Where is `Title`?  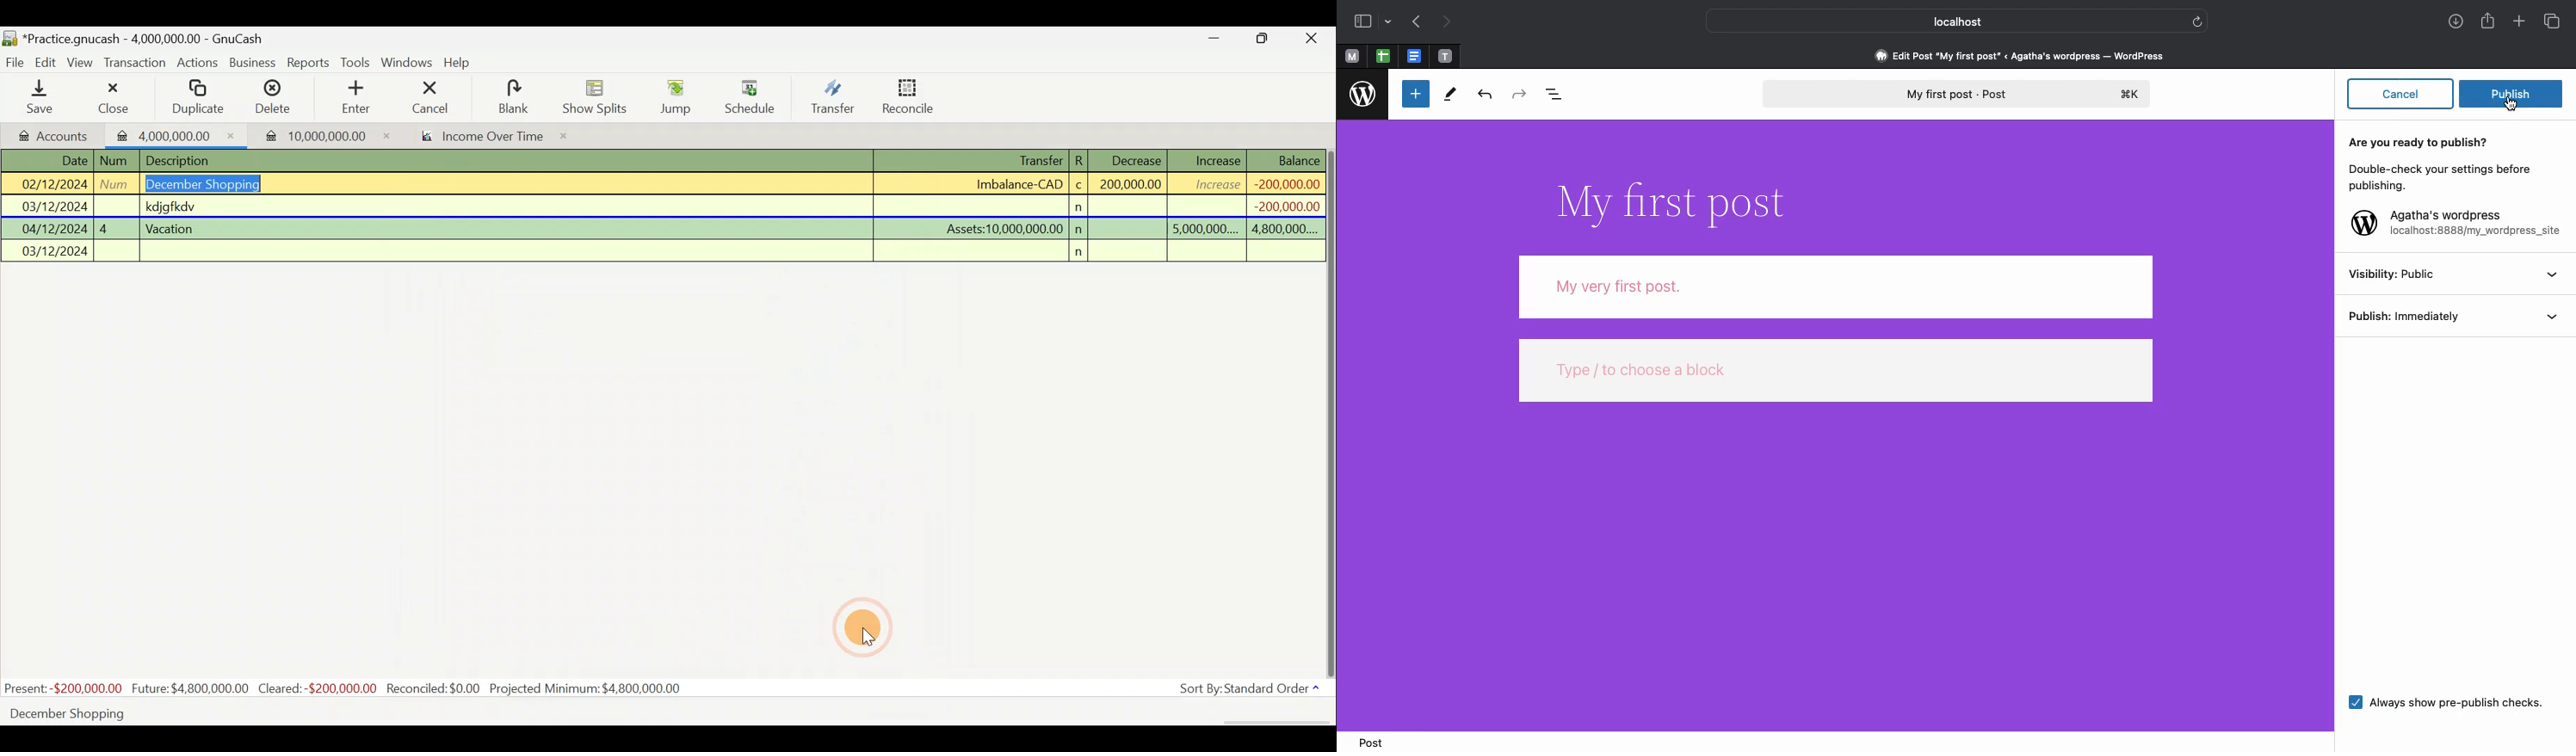 Title is located at coordinates (1681, 204).